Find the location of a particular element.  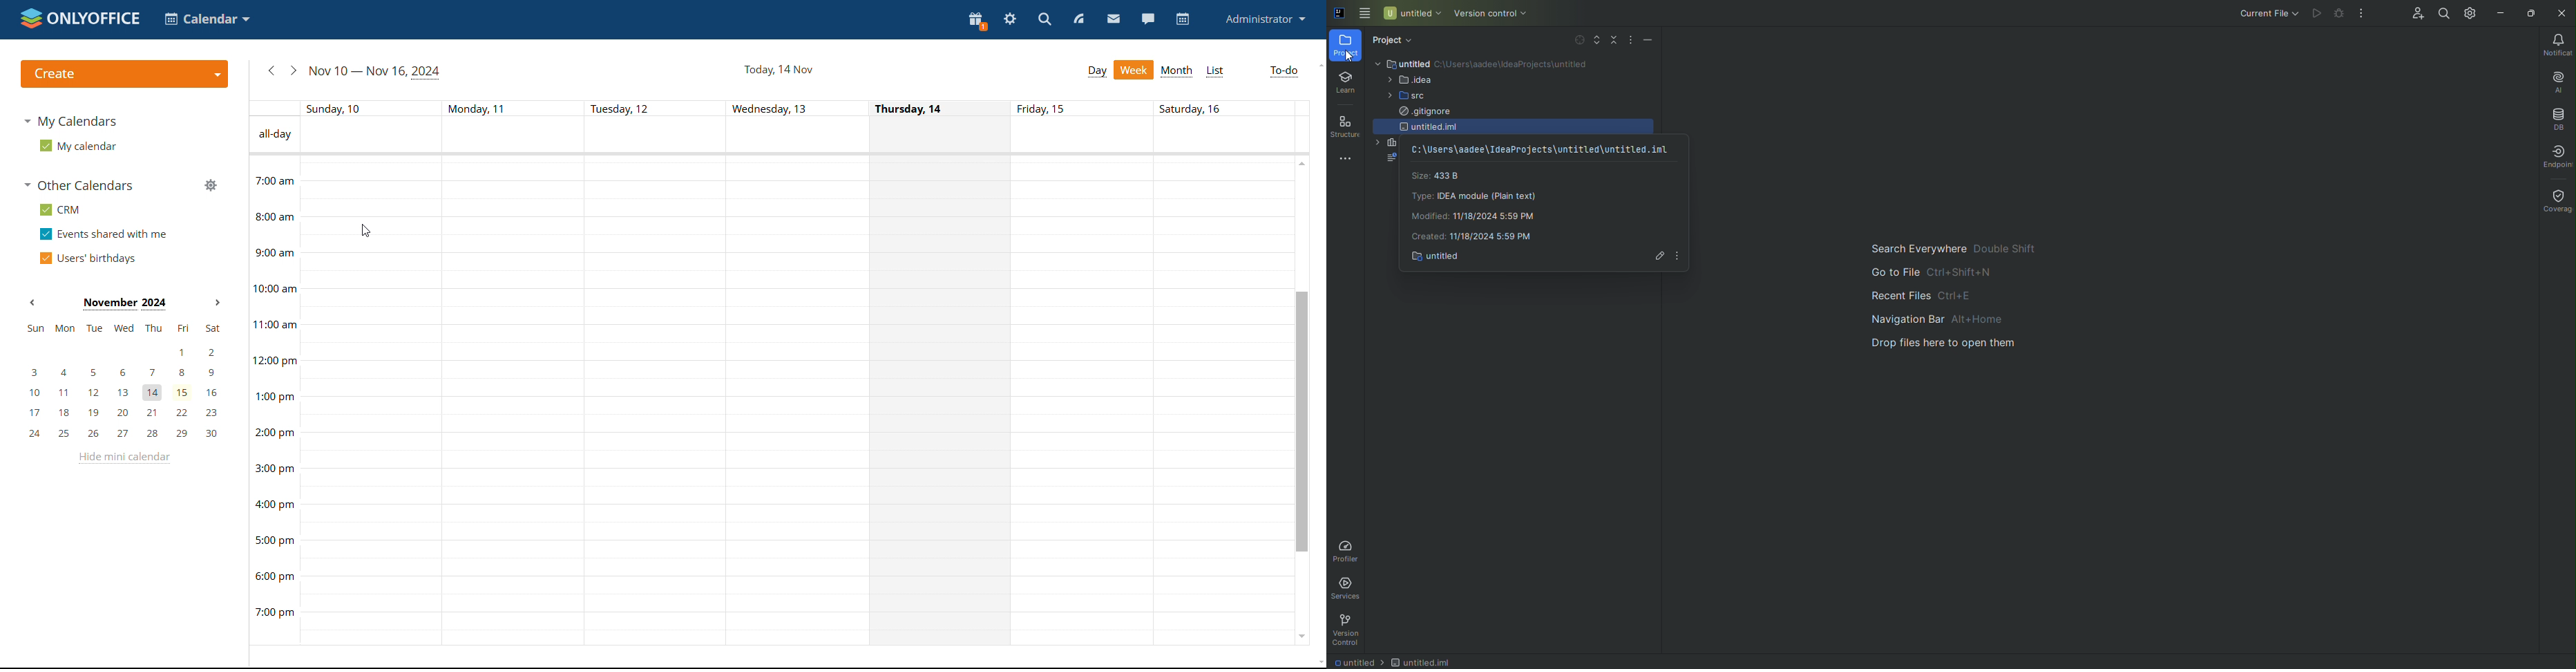

Learn is located at coordinates (1345, 83).